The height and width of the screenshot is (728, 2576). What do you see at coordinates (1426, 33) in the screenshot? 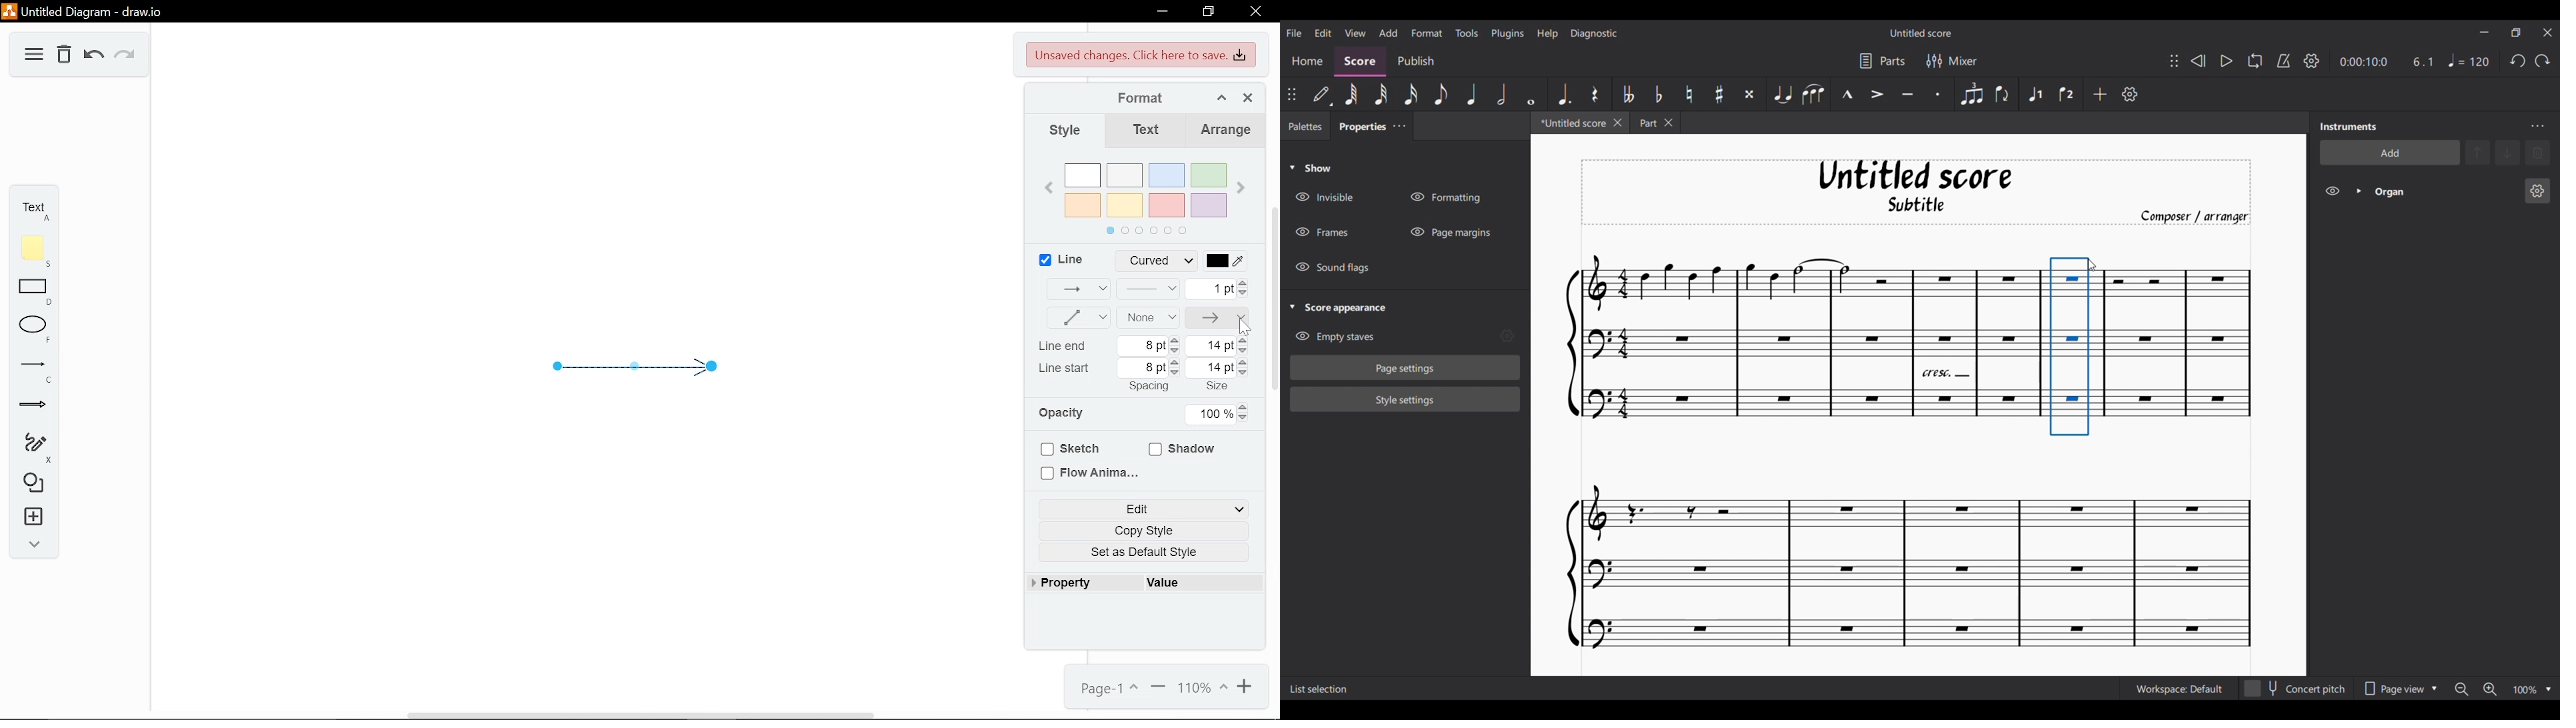
I see `Format menu` at bounding box center [1426, 33].